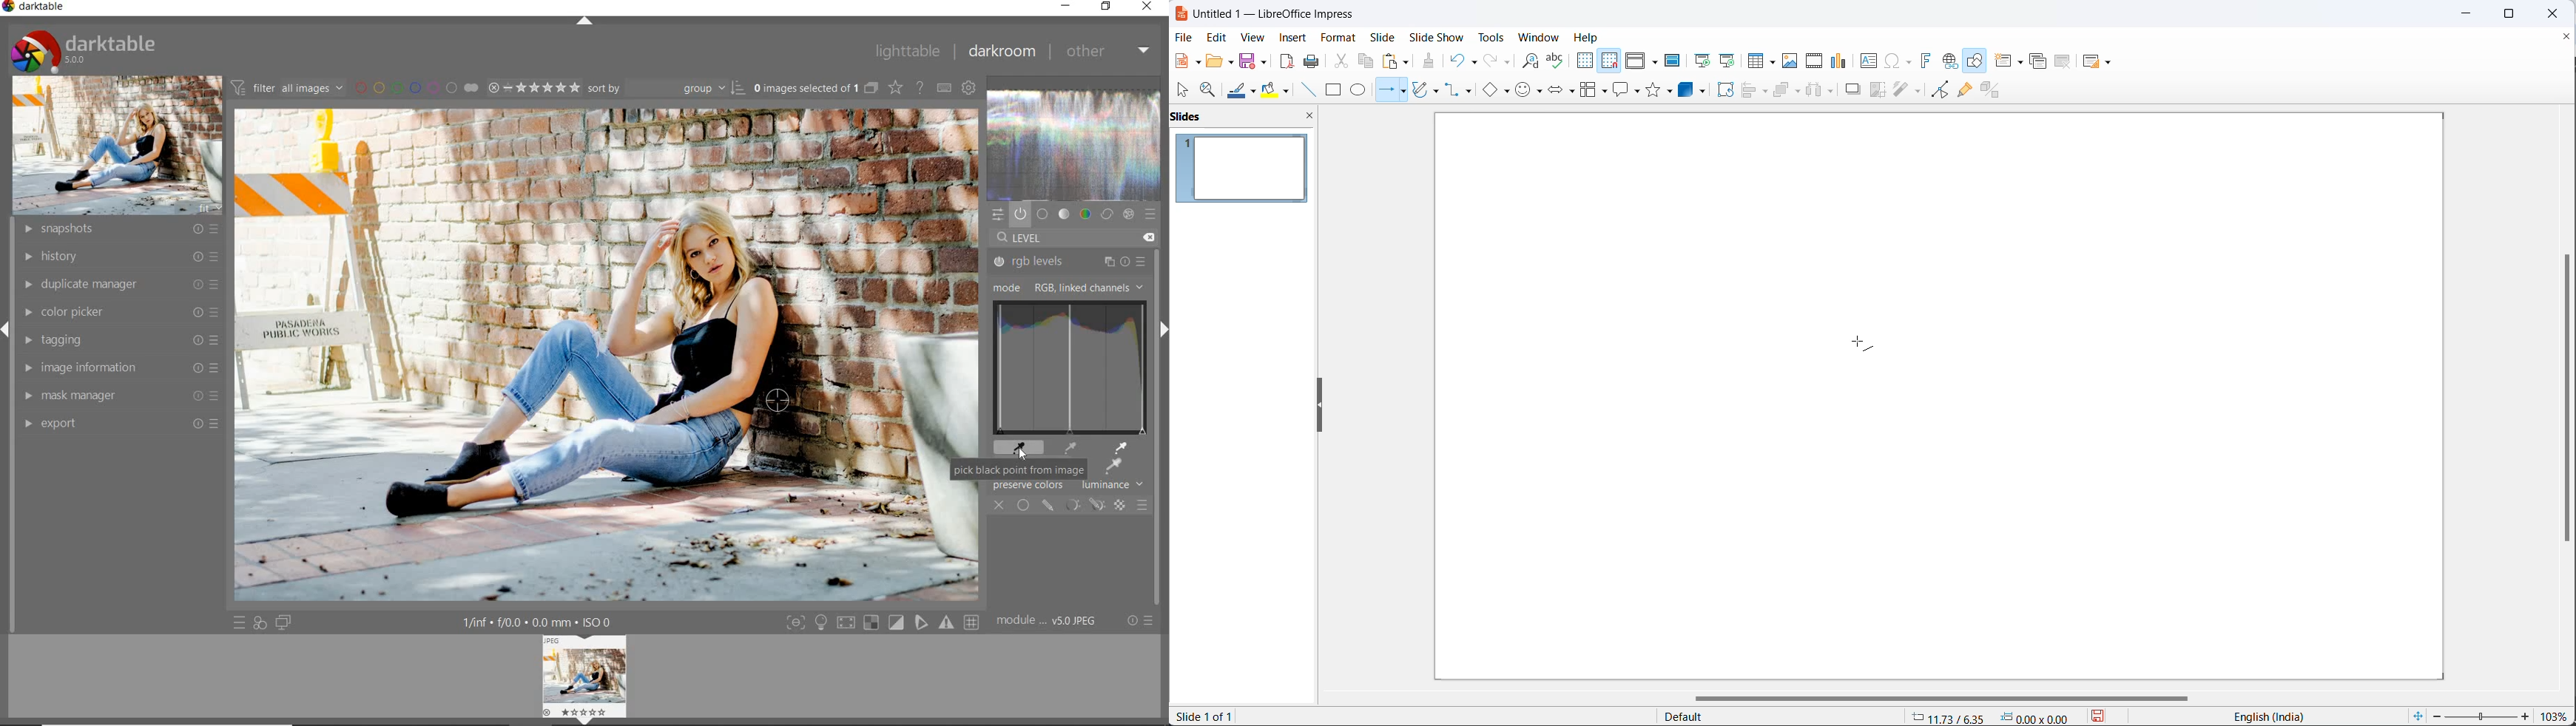 The image size is (2576, 728). I want to click on filters, so click(1906, 91).